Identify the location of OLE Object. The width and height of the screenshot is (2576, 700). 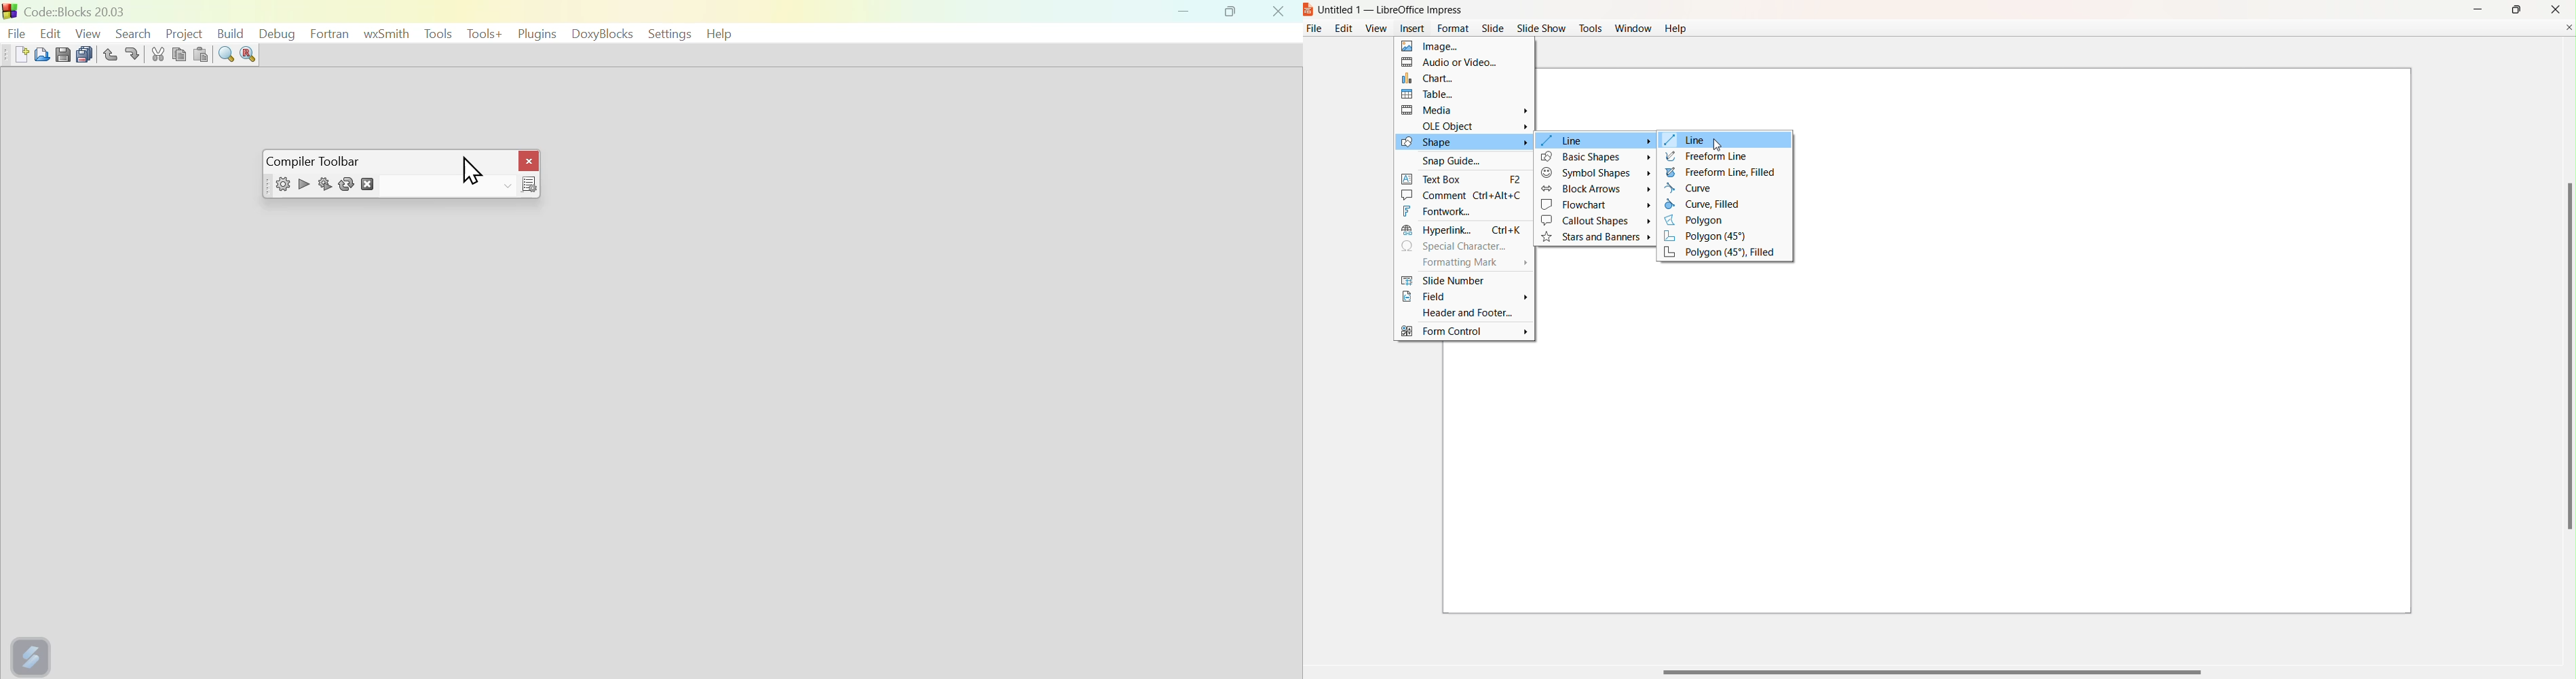
(1474, 124).